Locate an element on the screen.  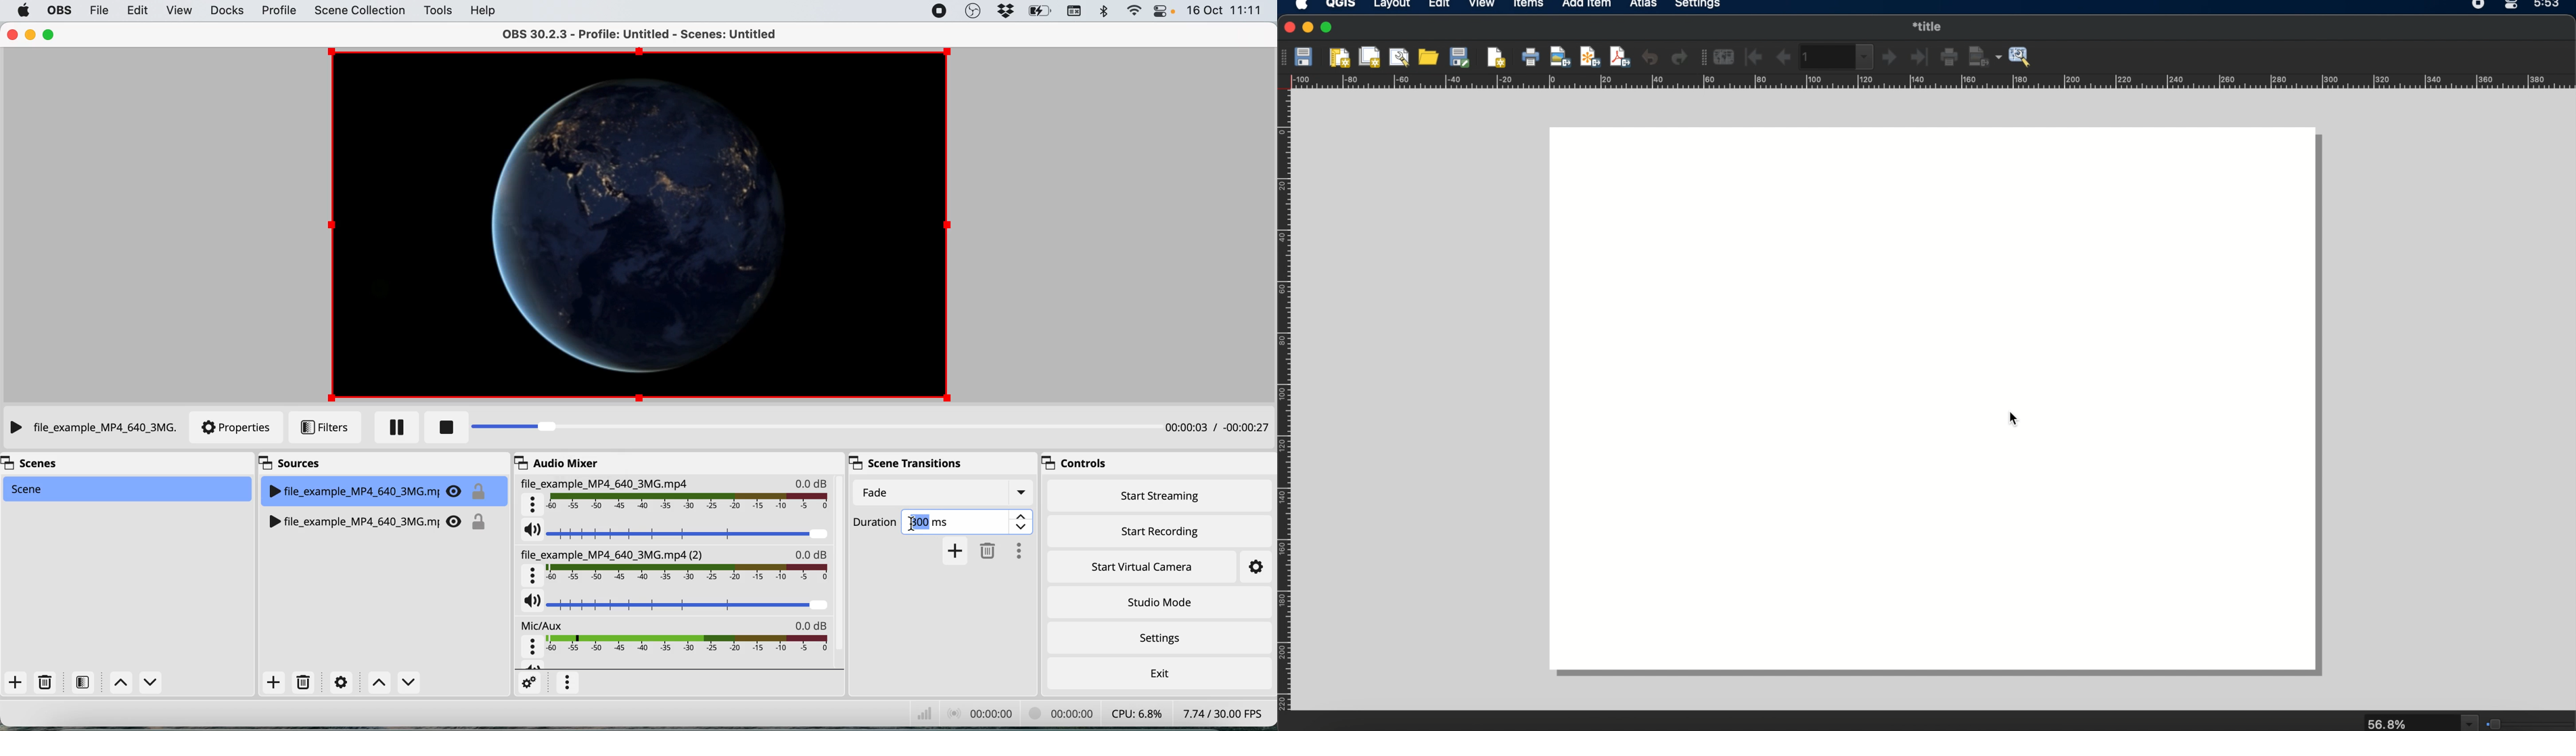
edit is located at coordinates (142, 12).